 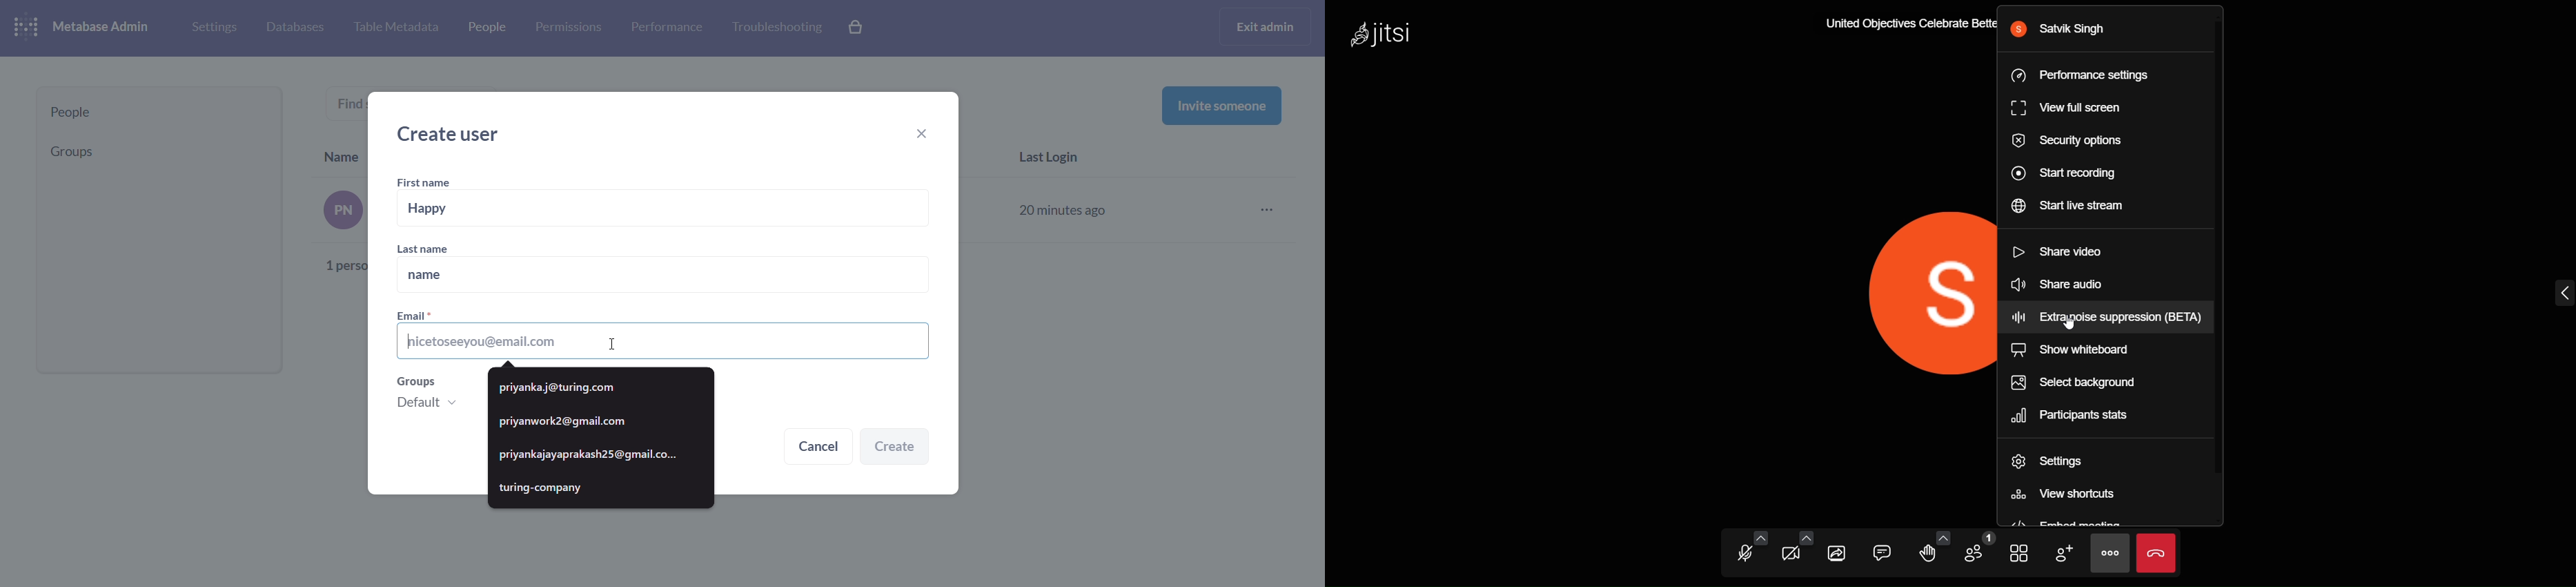 I want to click on view shortcuts, so click(x=2085, y=495).